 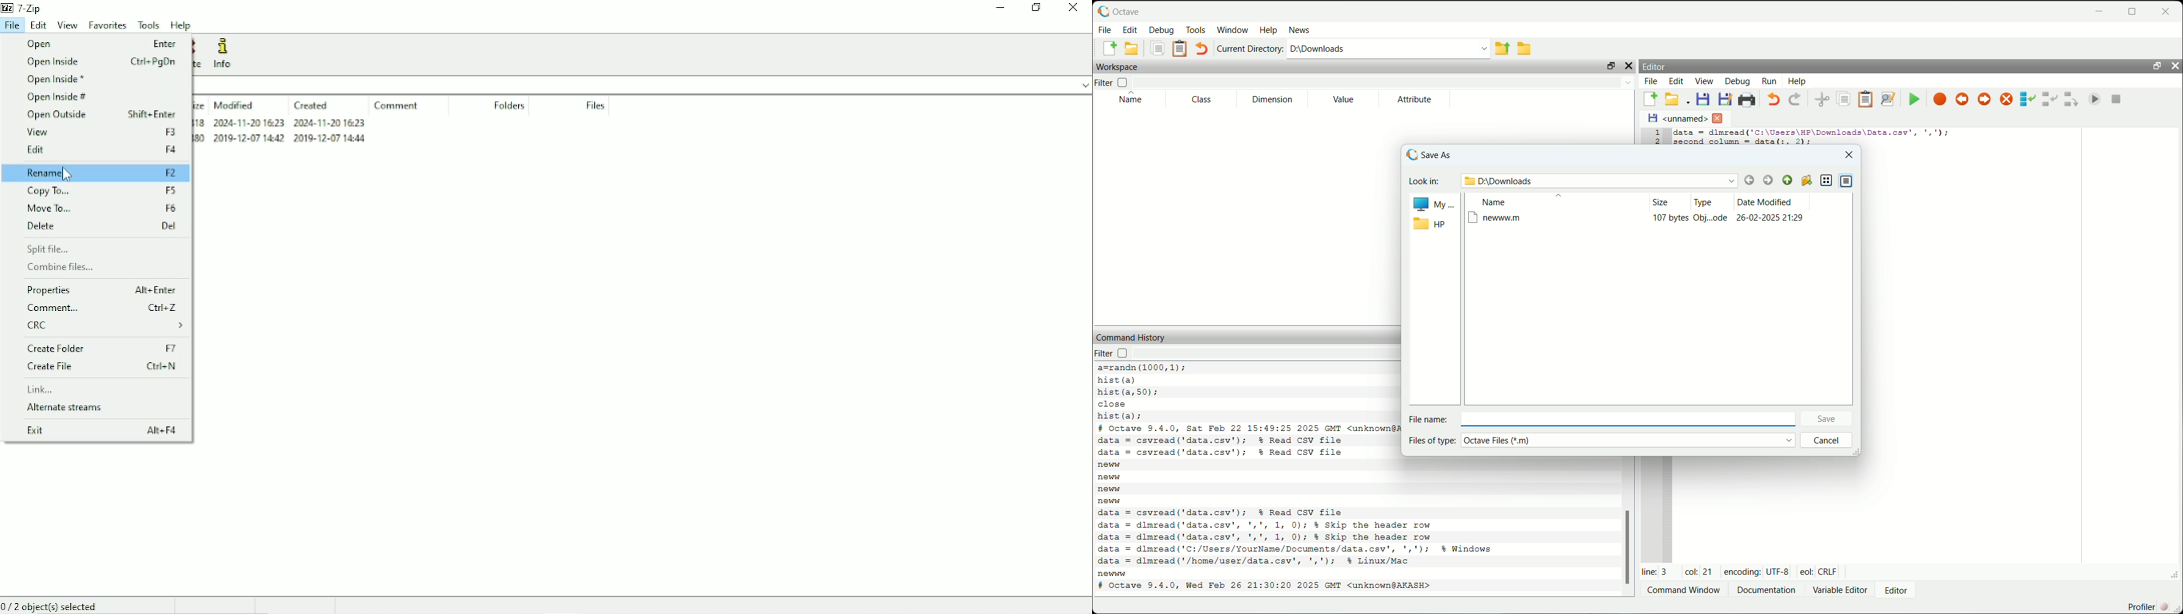 I want to click on name, so click(x=1497, y=202).